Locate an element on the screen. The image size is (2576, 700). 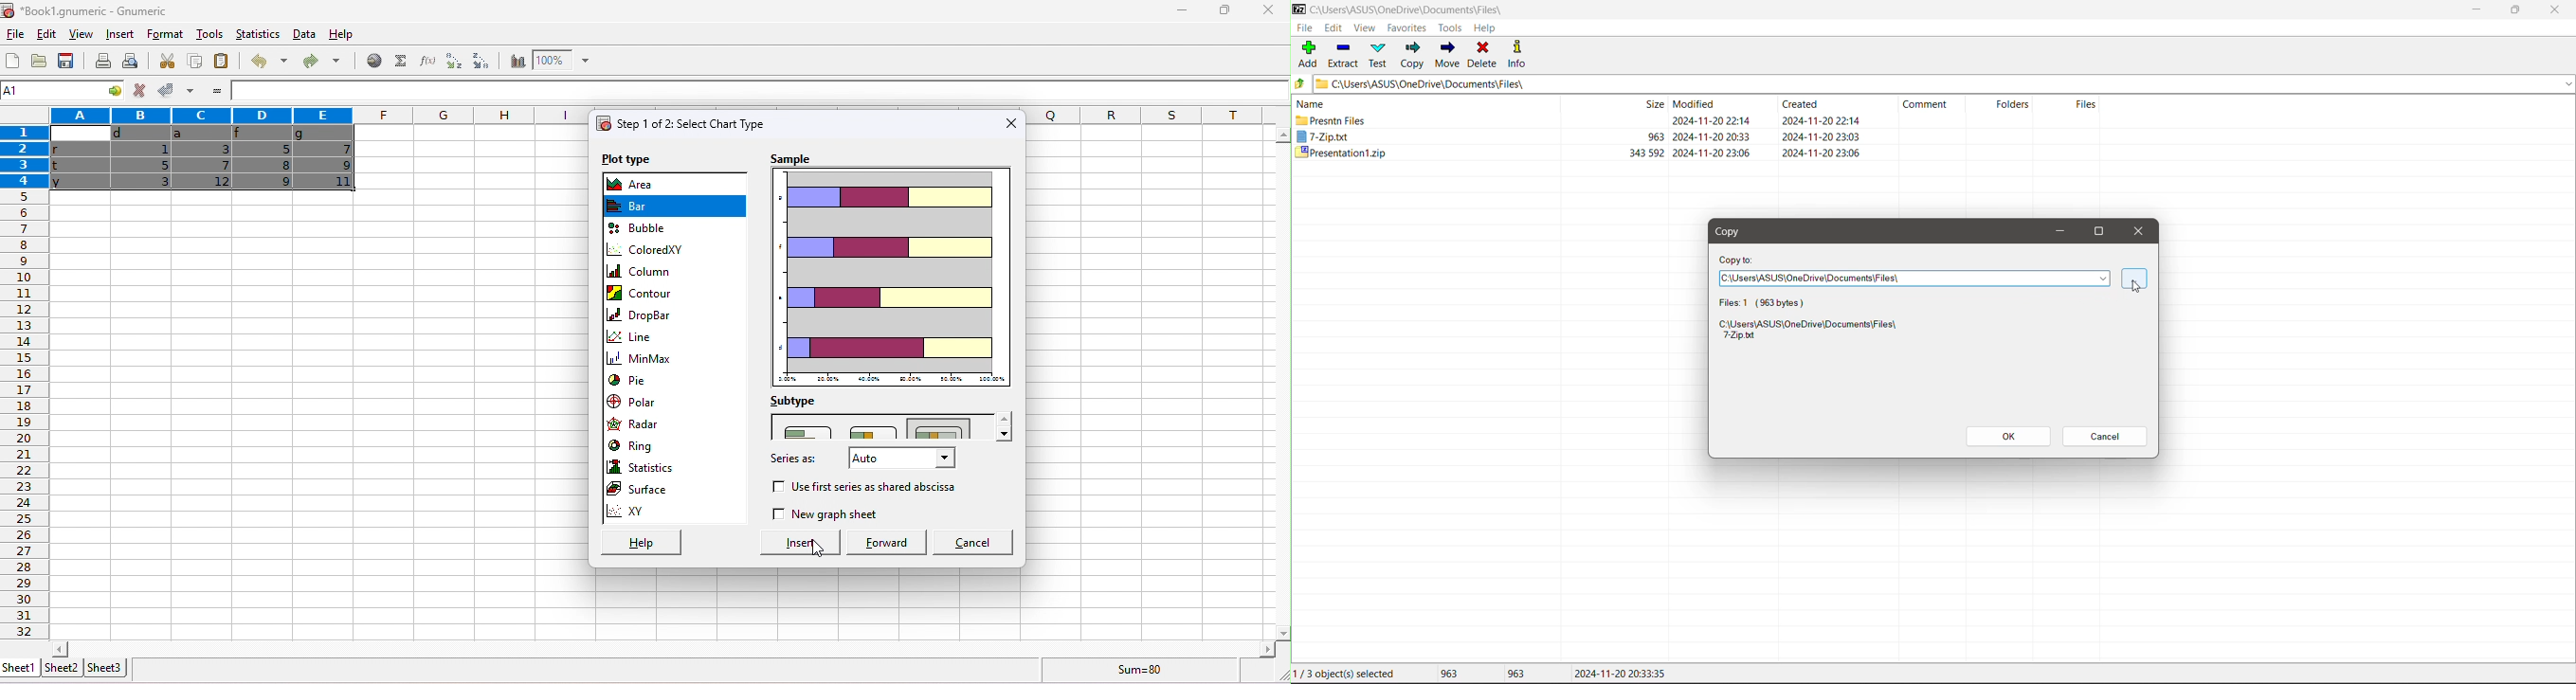
View is located at coordinates (1365, 29).